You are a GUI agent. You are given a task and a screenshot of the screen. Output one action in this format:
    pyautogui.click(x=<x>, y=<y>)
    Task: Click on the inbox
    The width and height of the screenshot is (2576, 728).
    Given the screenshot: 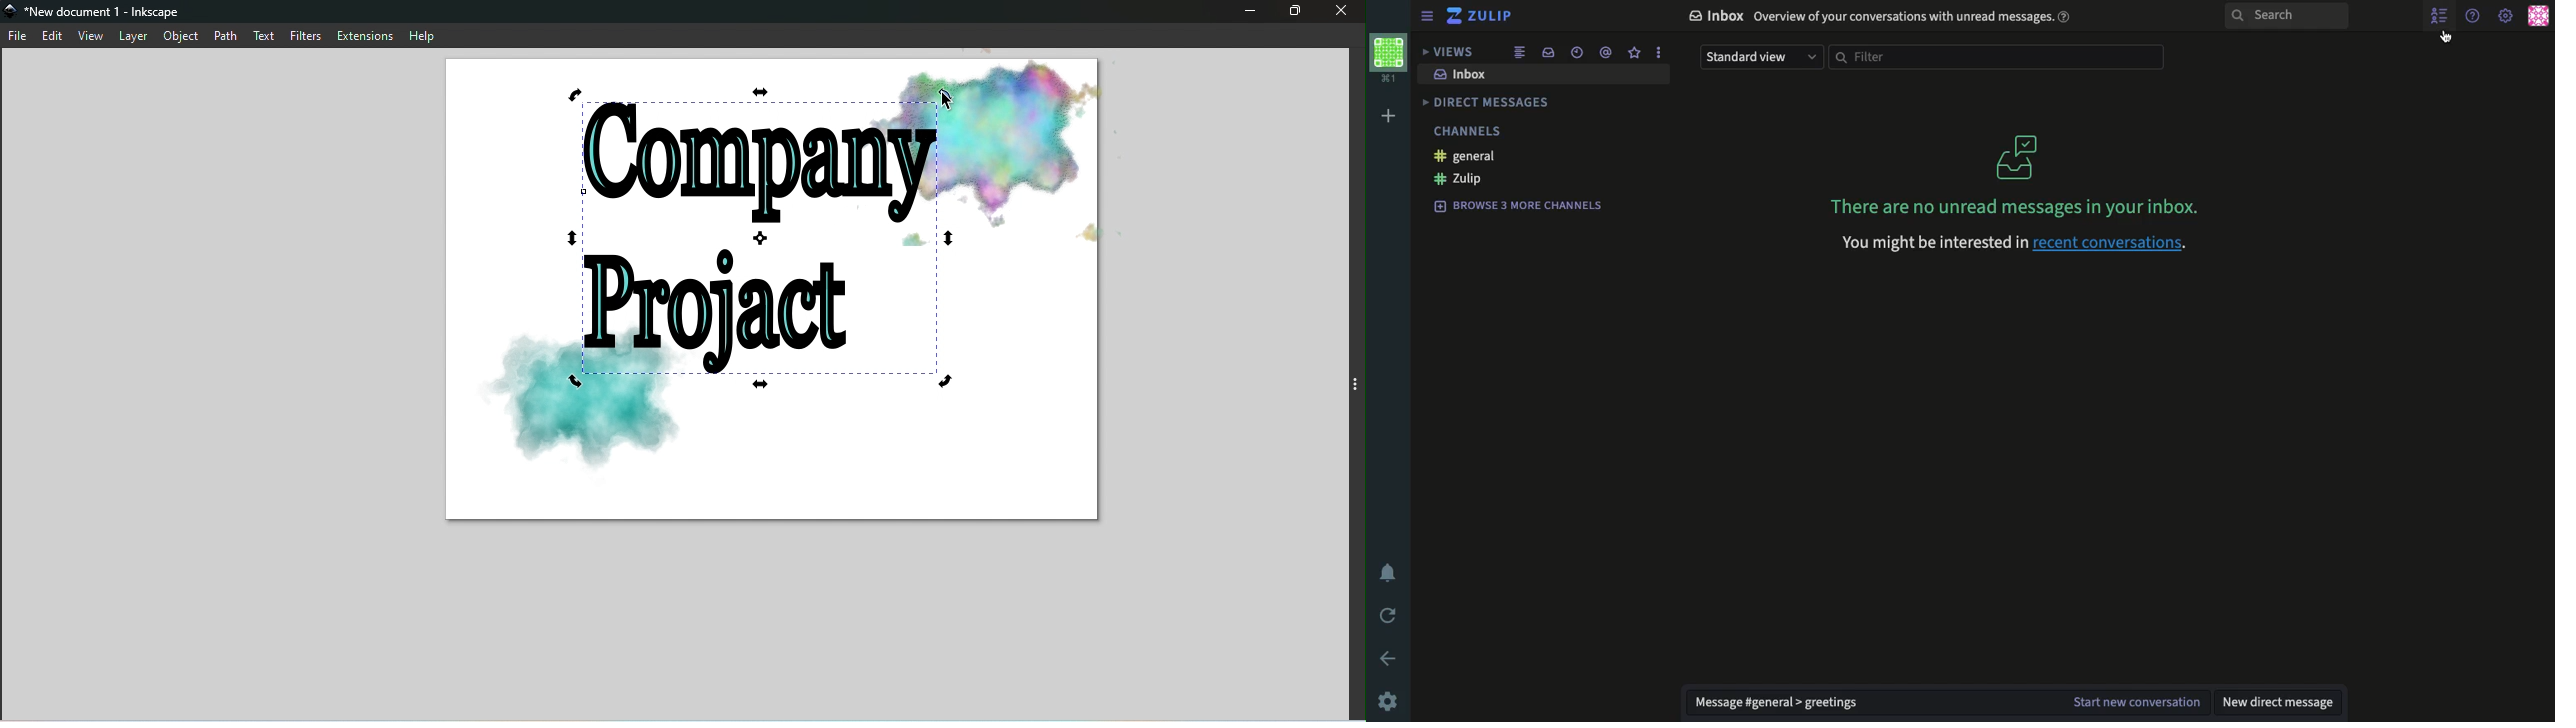 What is the action you would take?
    pyautogui.click(x=1548, y=52)
    